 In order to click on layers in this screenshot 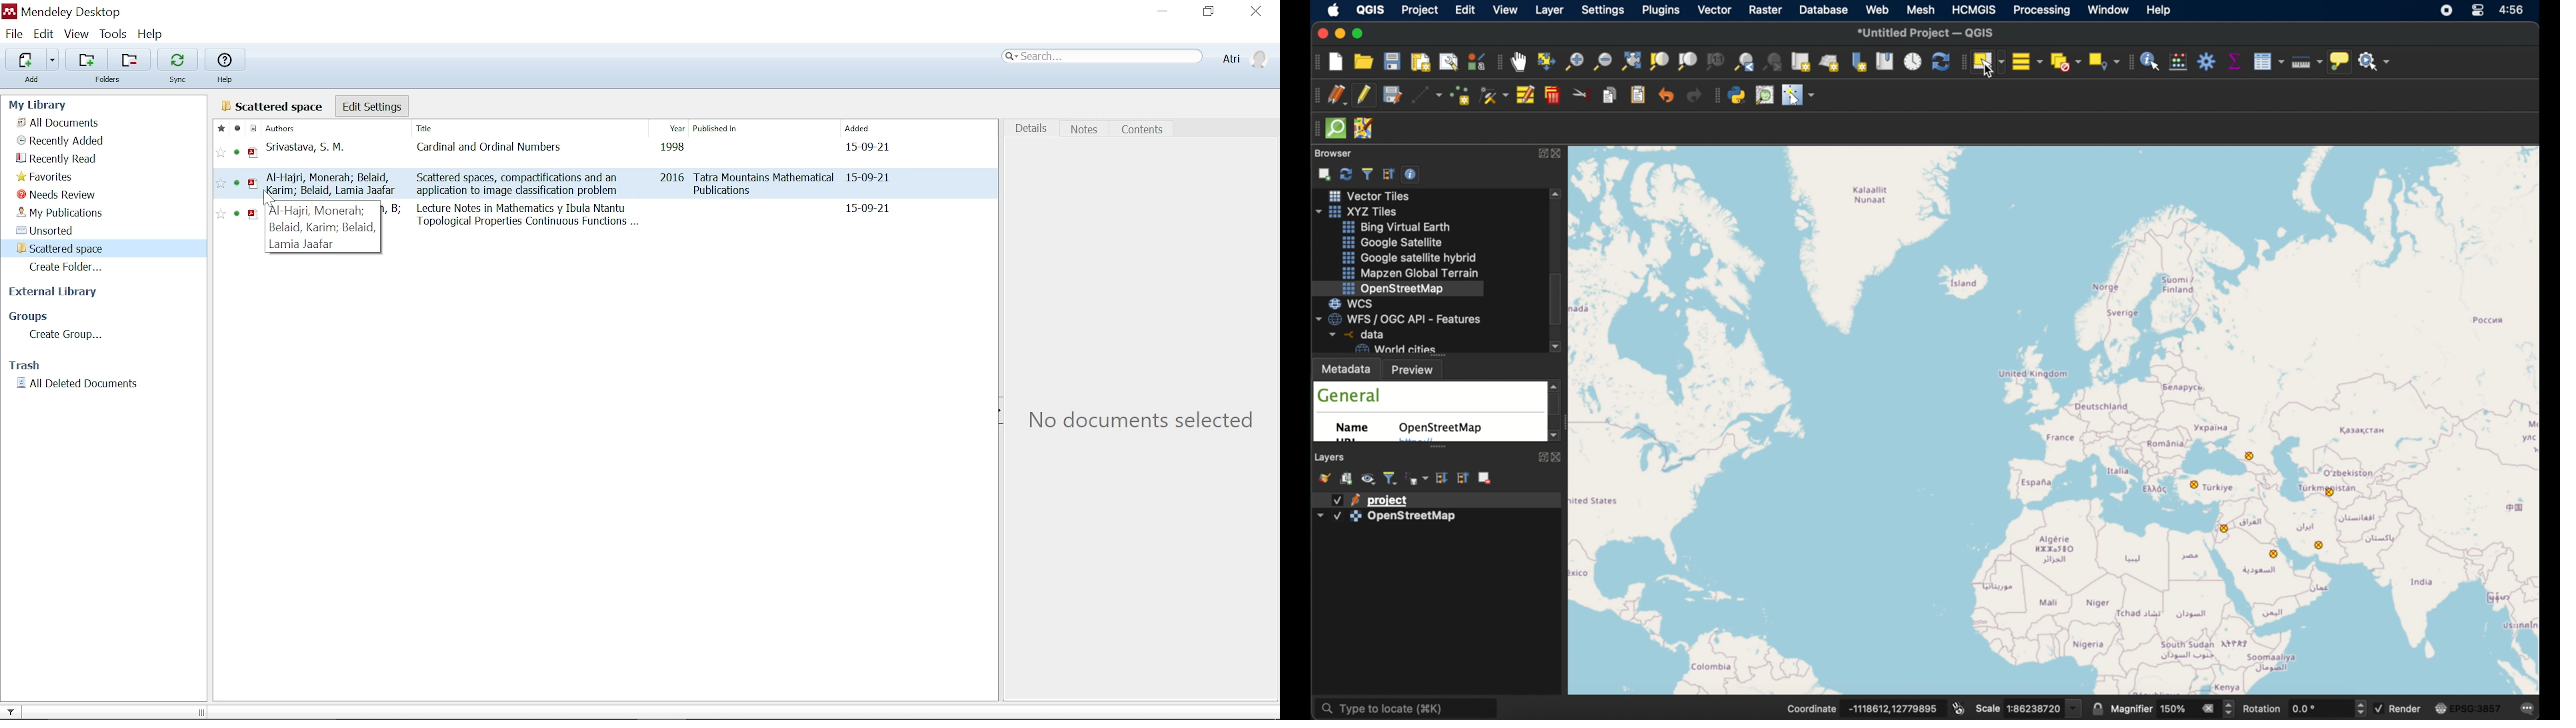, I will do `click(1331, 457)`.